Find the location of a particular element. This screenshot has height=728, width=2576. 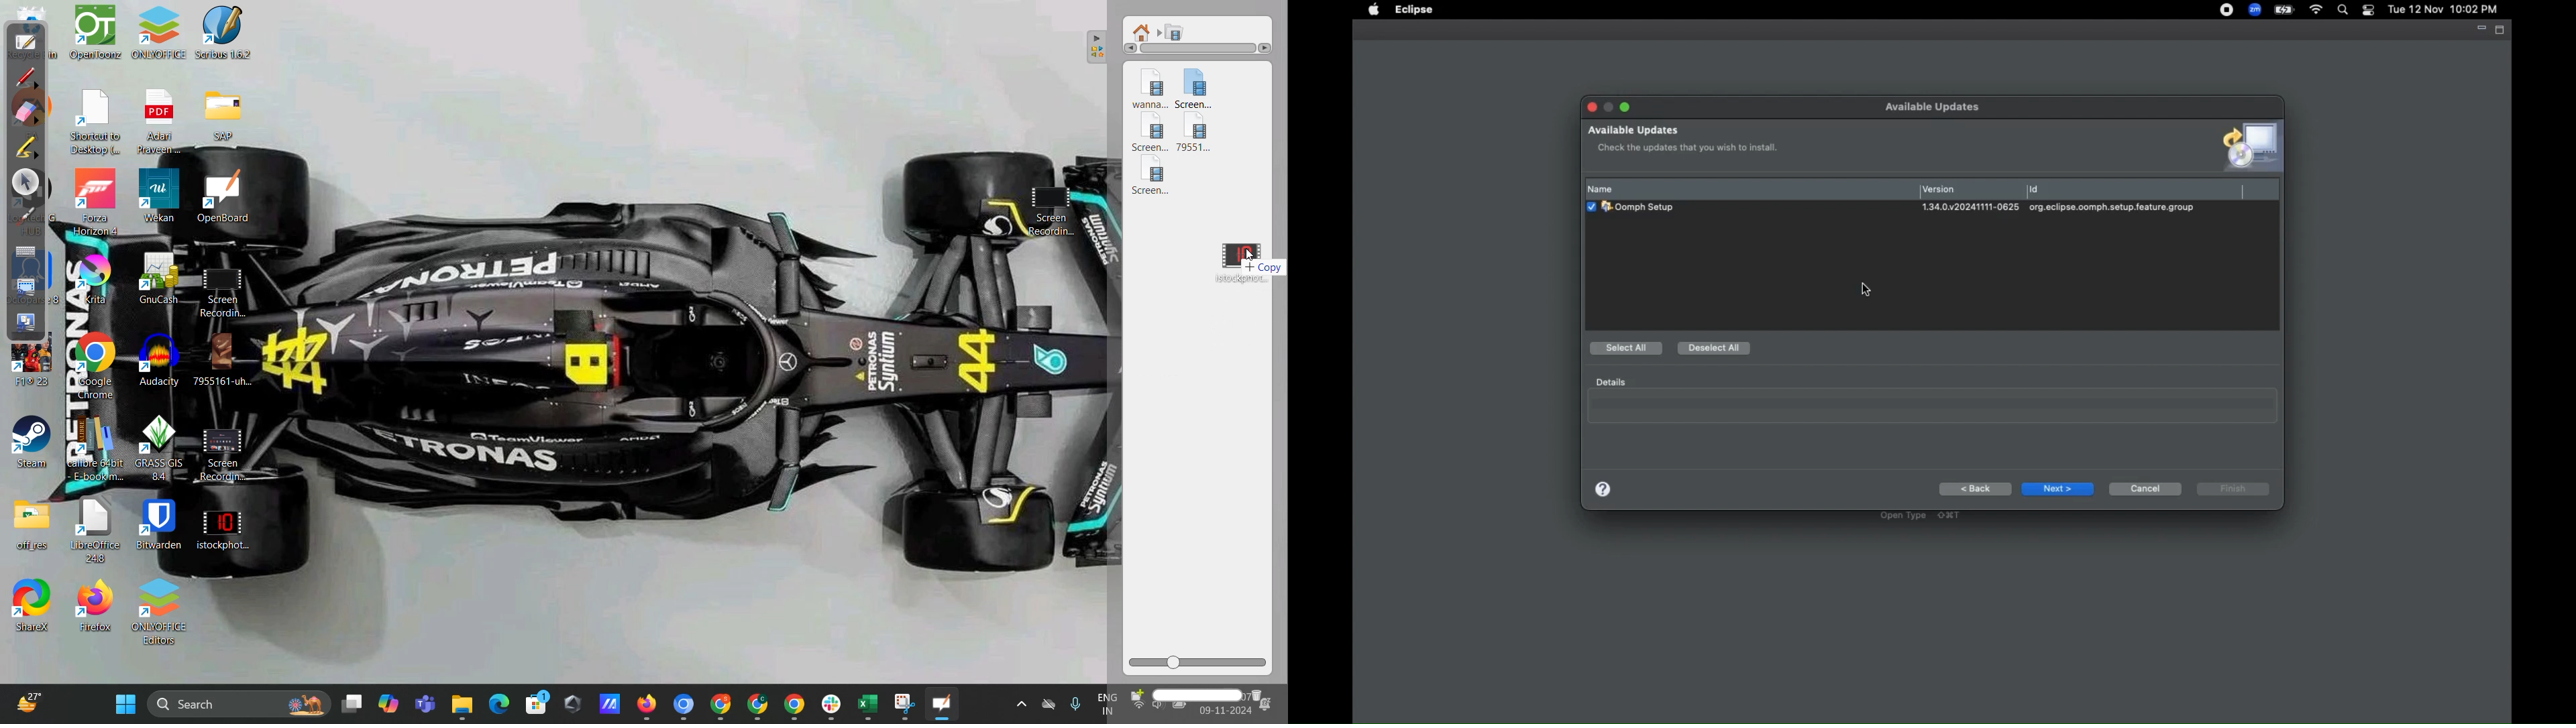

Krita is located at coordinates (99, 277).